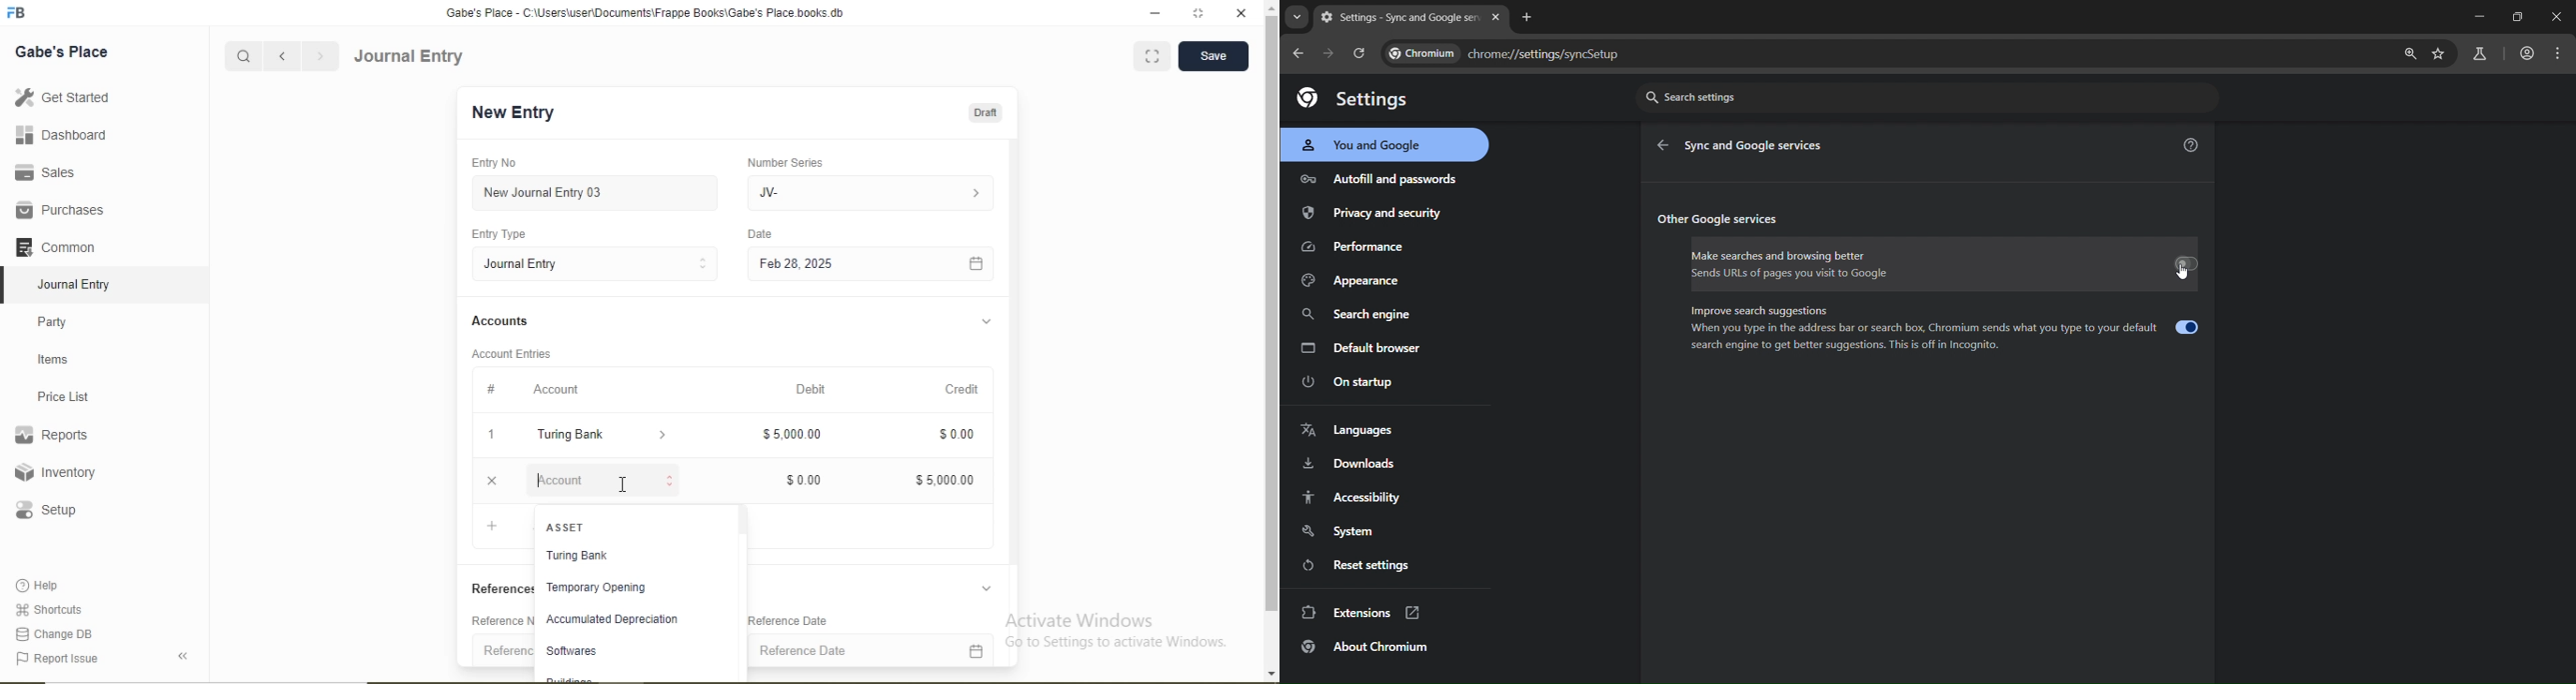  What do you see at coordinates (623, 484) in the screenshot?
I see `Cursor` at bounding box center [623, 484].